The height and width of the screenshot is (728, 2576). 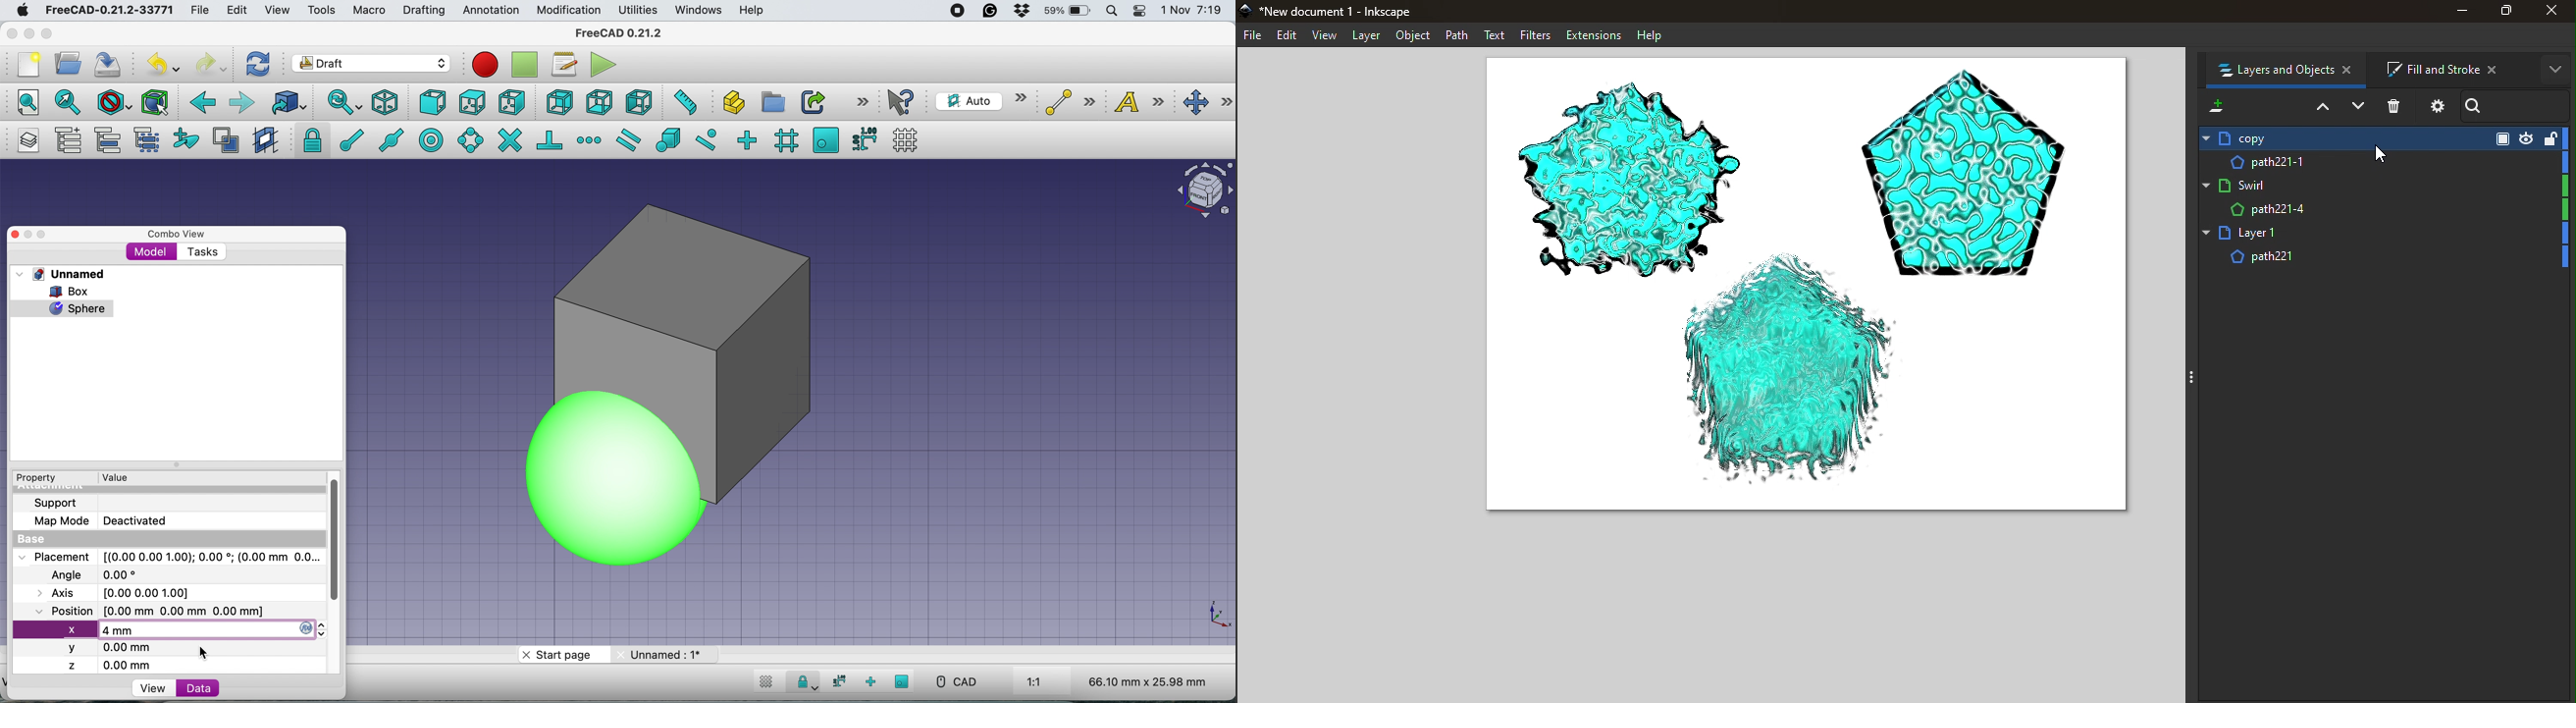 I want to click on path221-4, so click(x=2384, y=210).